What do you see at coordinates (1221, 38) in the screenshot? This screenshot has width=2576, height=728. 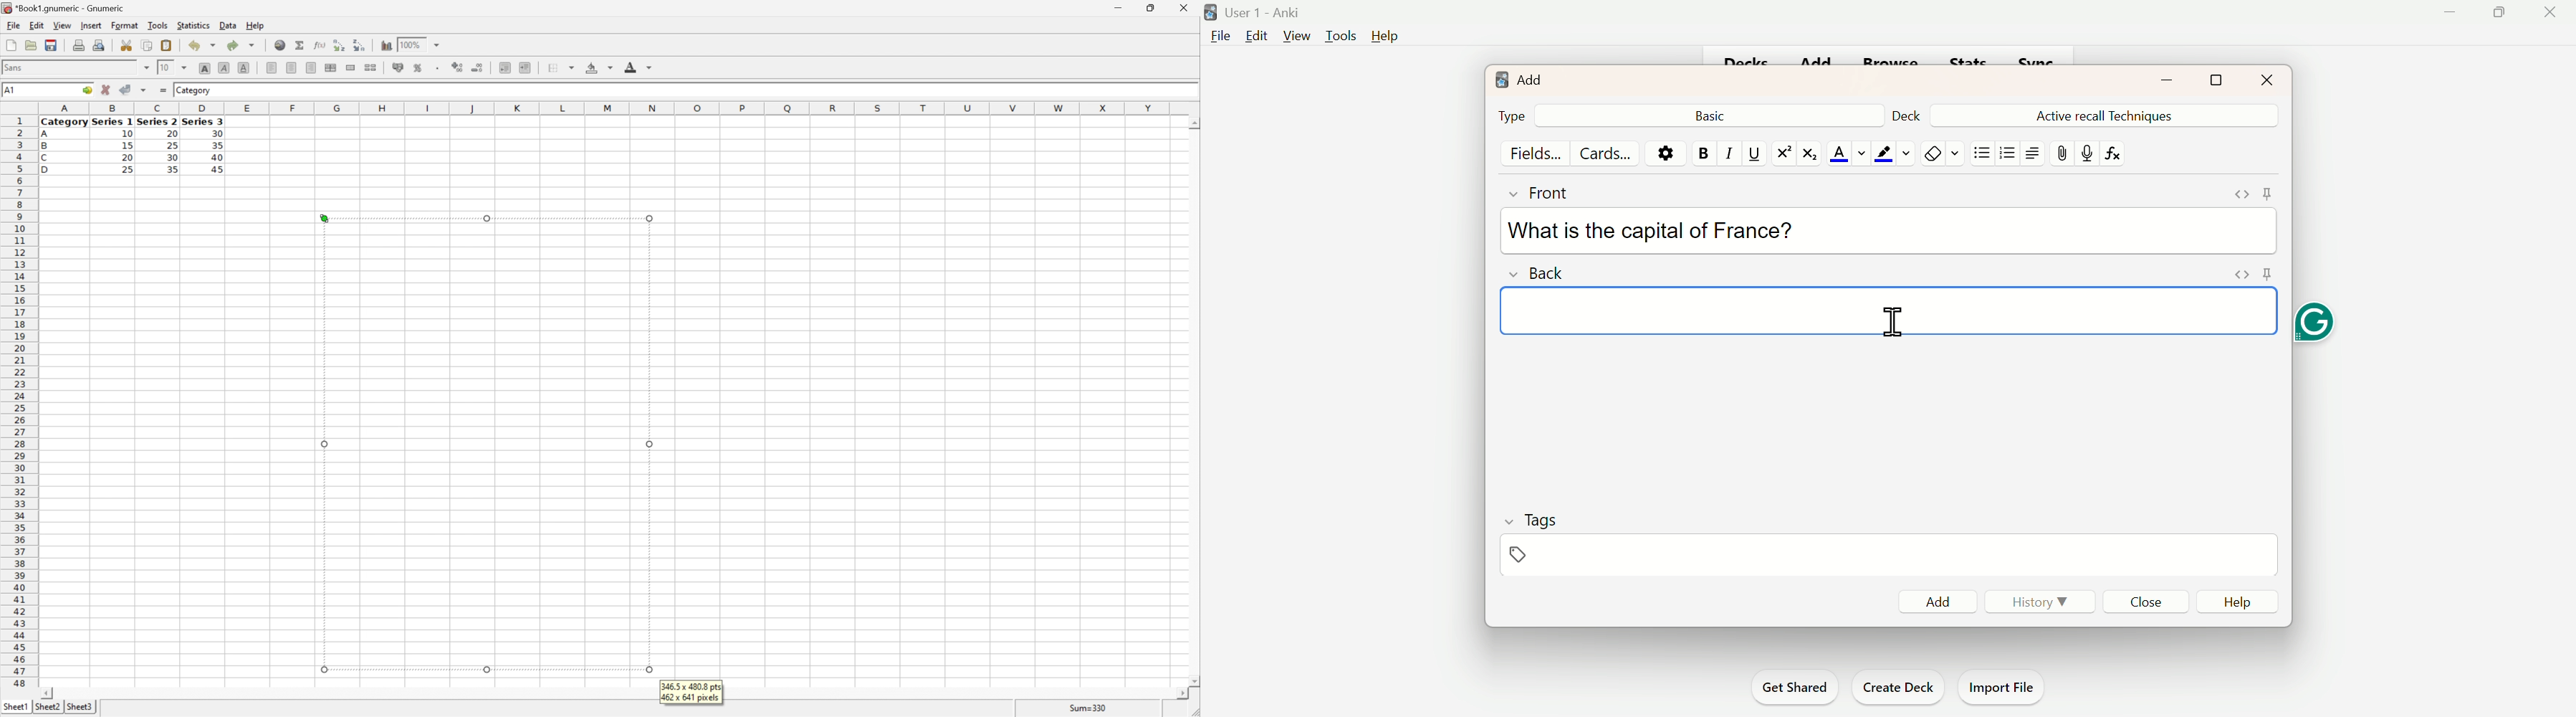 I see `File` at bounding box center [1221, 38].